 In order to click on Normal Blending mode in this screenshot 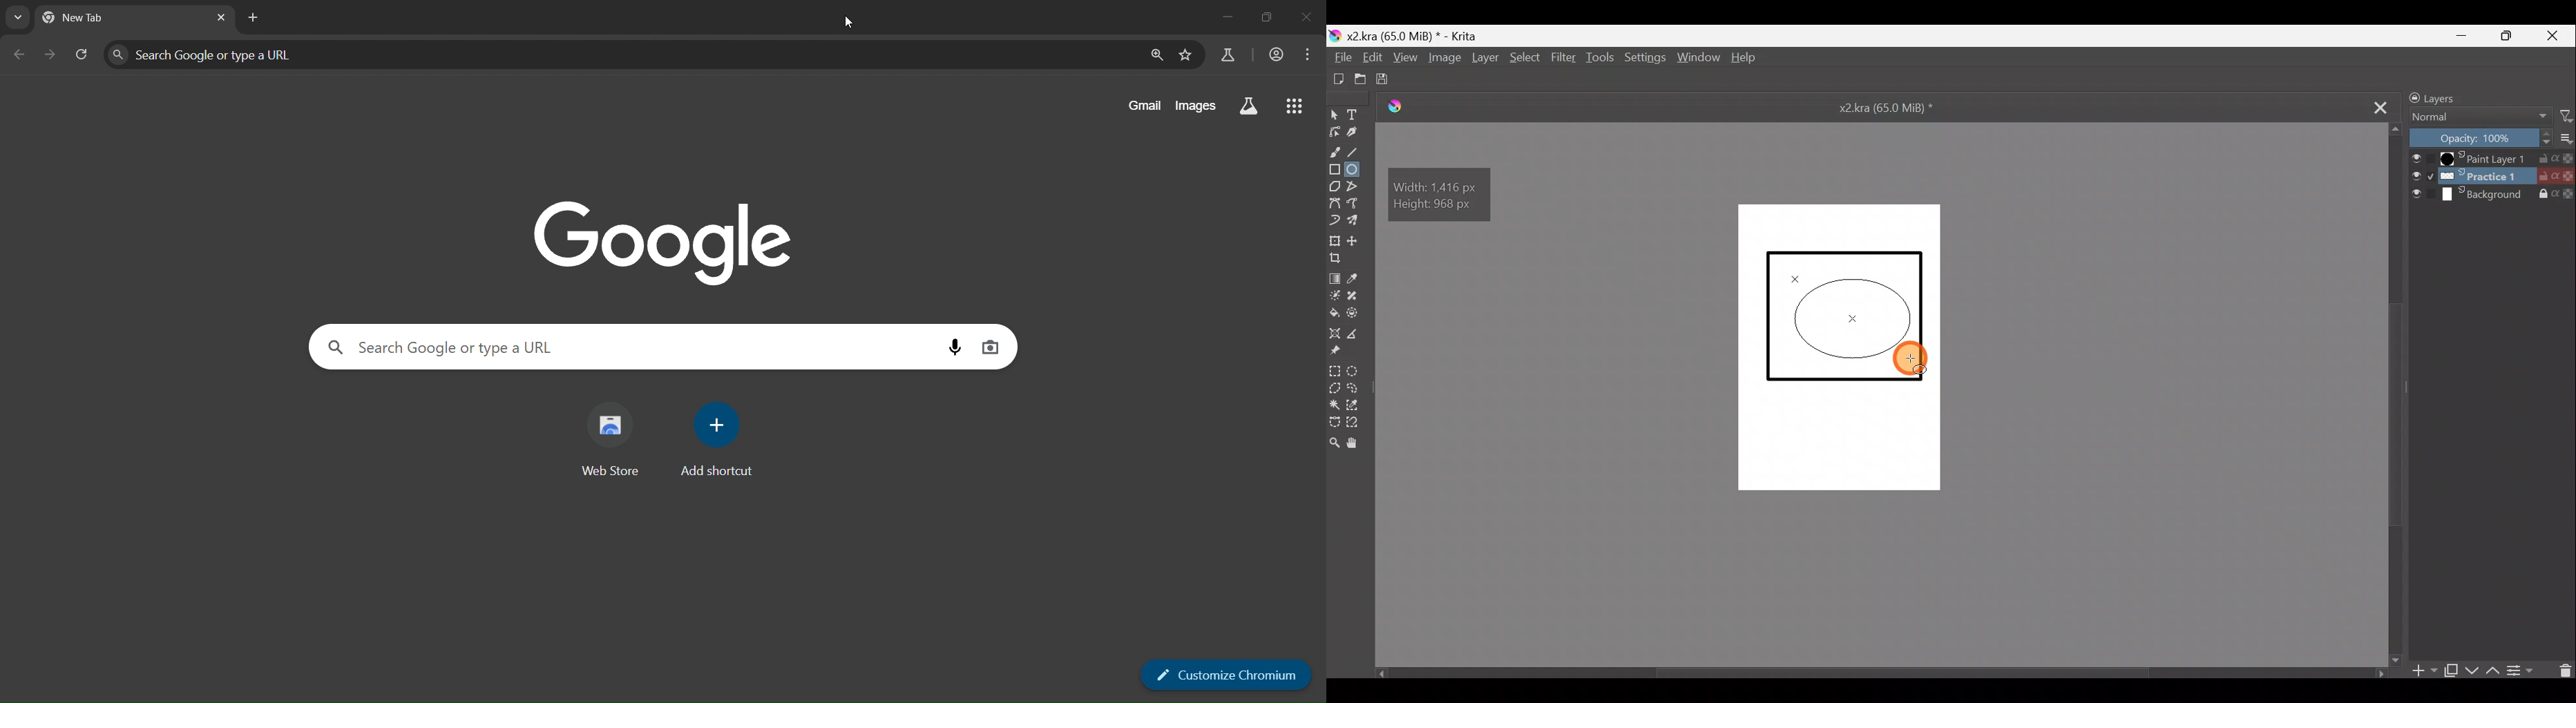, I will do `click(2480, 117)`.